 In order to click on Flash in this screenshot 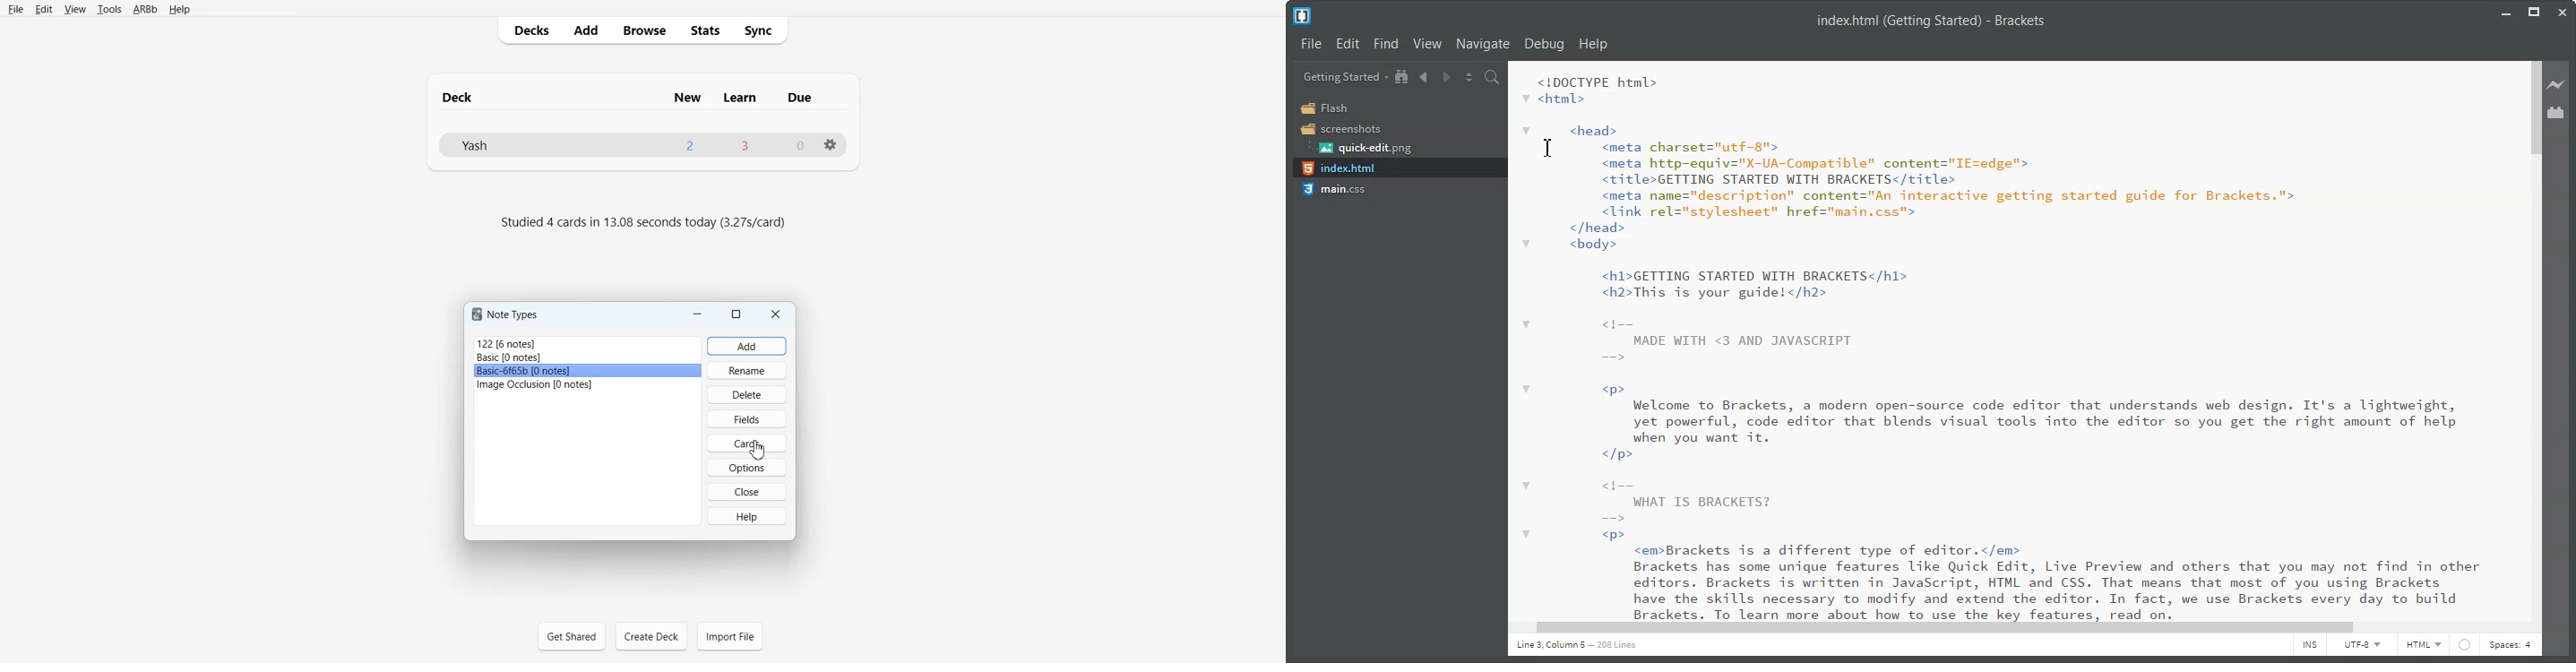, I will do `click(1331, 108)`.